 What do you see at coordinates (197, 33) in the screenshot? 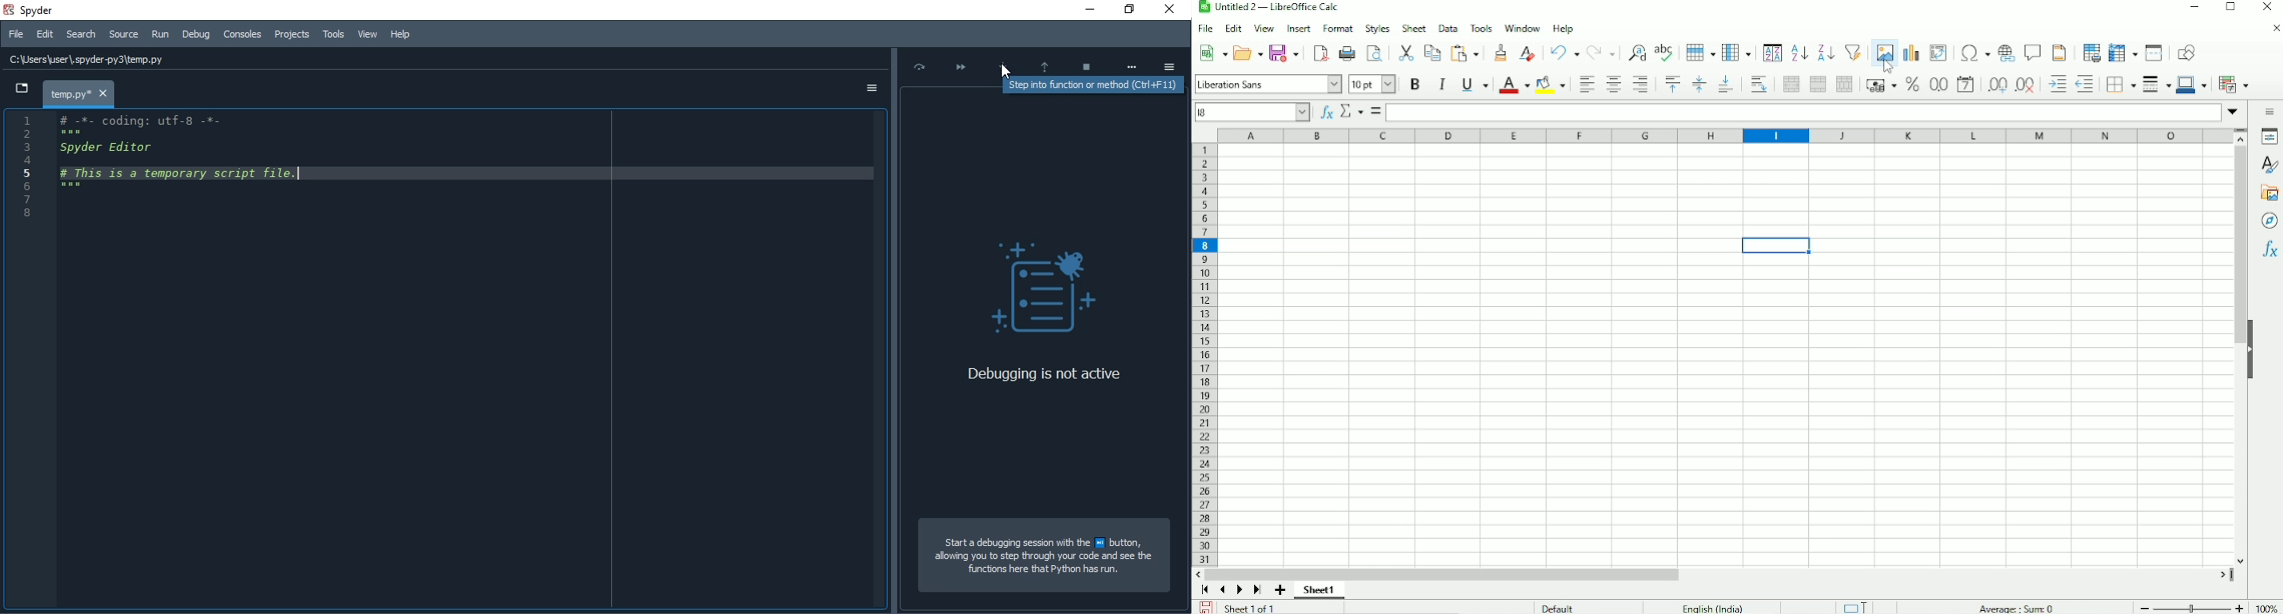
I see `Debug` at bounding box center [197, 33].